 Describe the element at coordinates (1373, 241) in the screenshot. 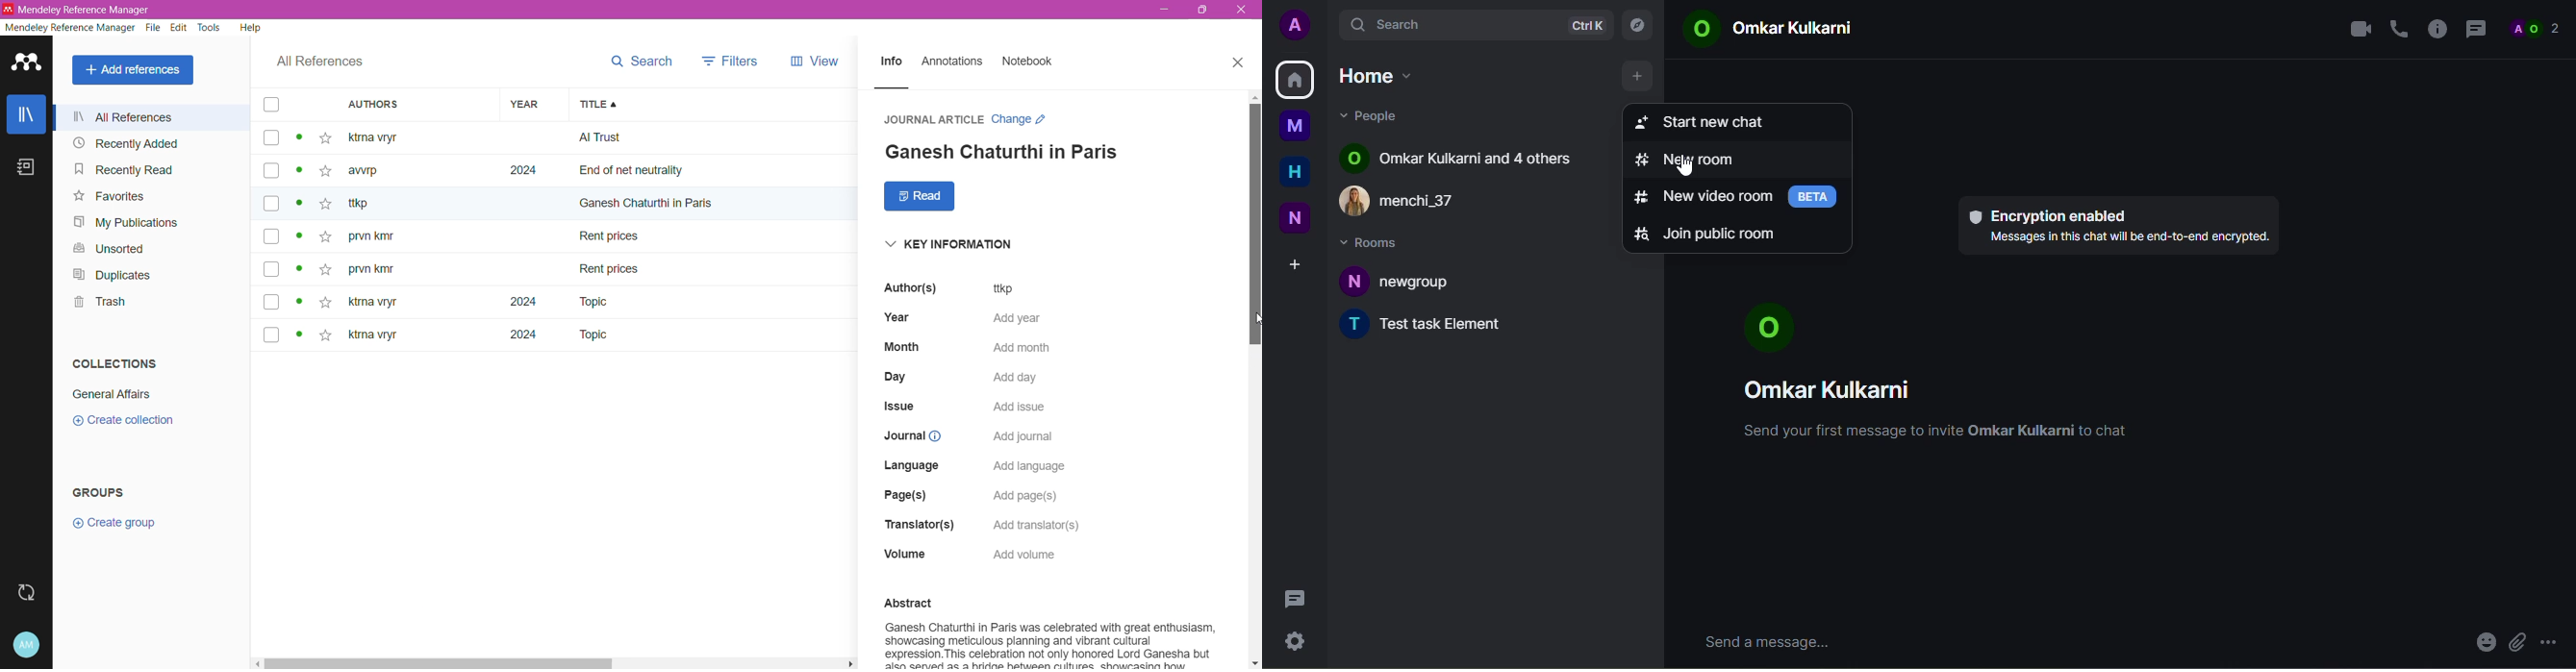

I see `rooms` at that location.